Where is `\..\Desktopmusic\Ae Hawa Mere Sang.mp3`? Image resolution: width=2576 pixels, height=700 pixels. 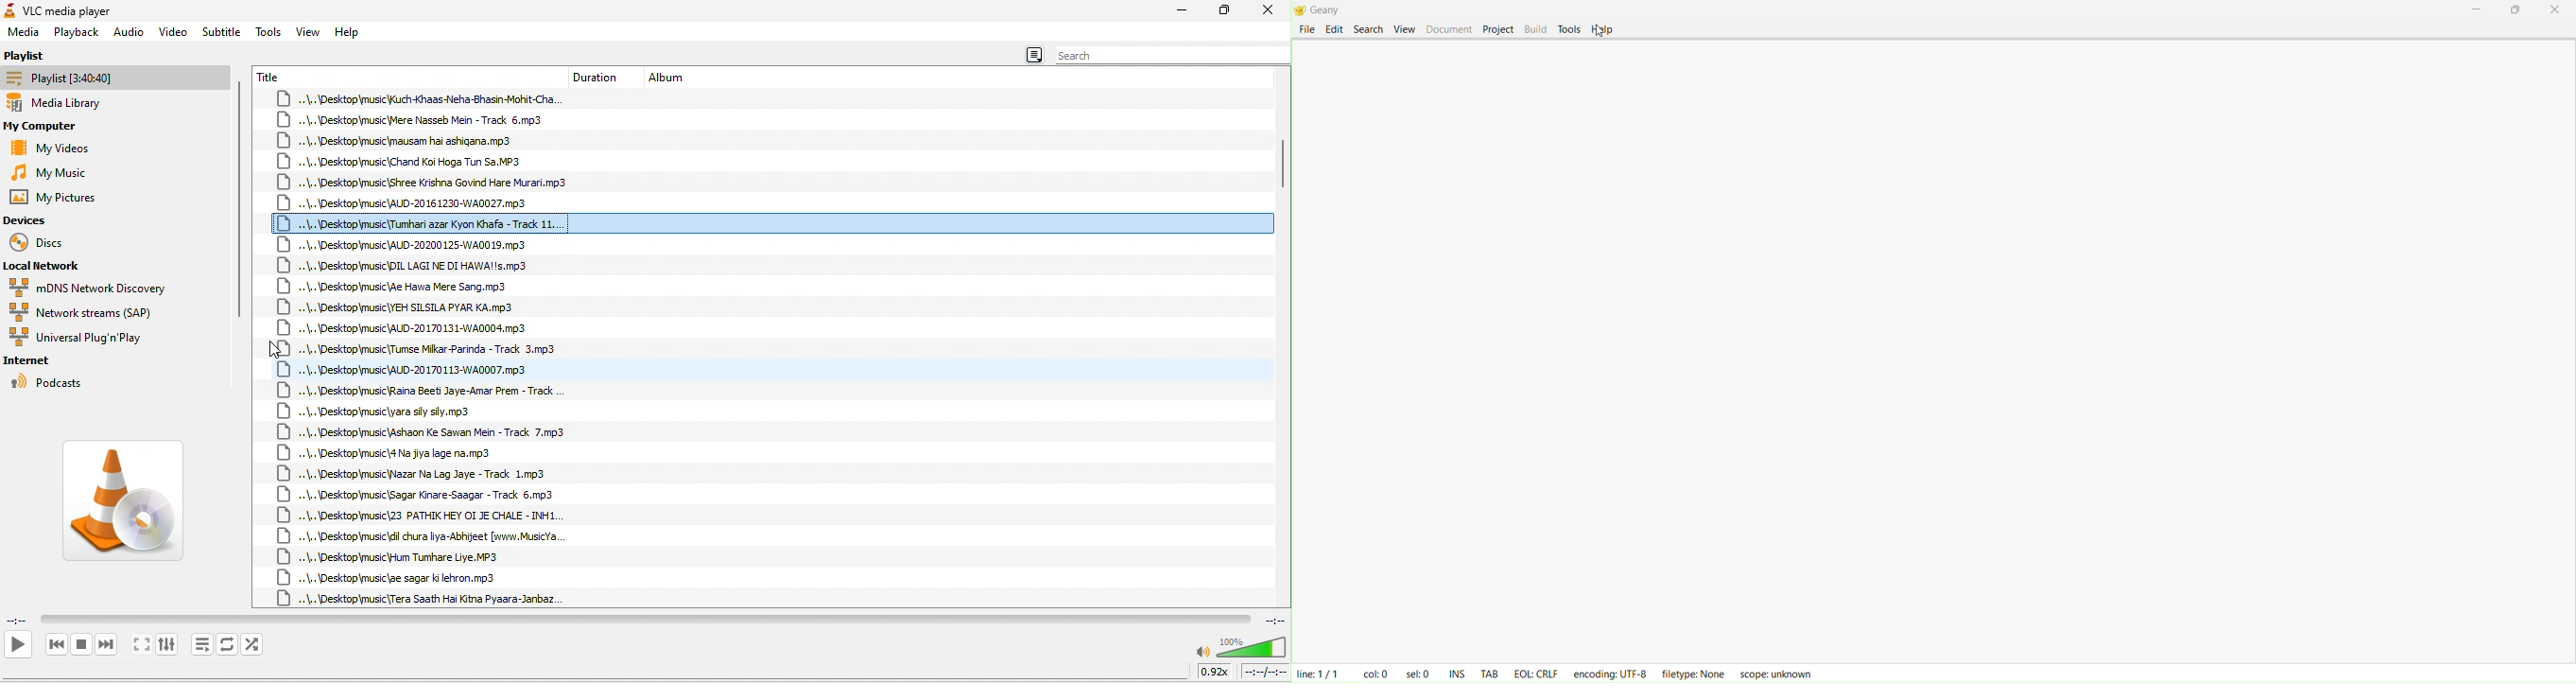
\..\Desktopmusic\Ae Hawa Mere Sang.mp3 is located at coordinates (397, 286).